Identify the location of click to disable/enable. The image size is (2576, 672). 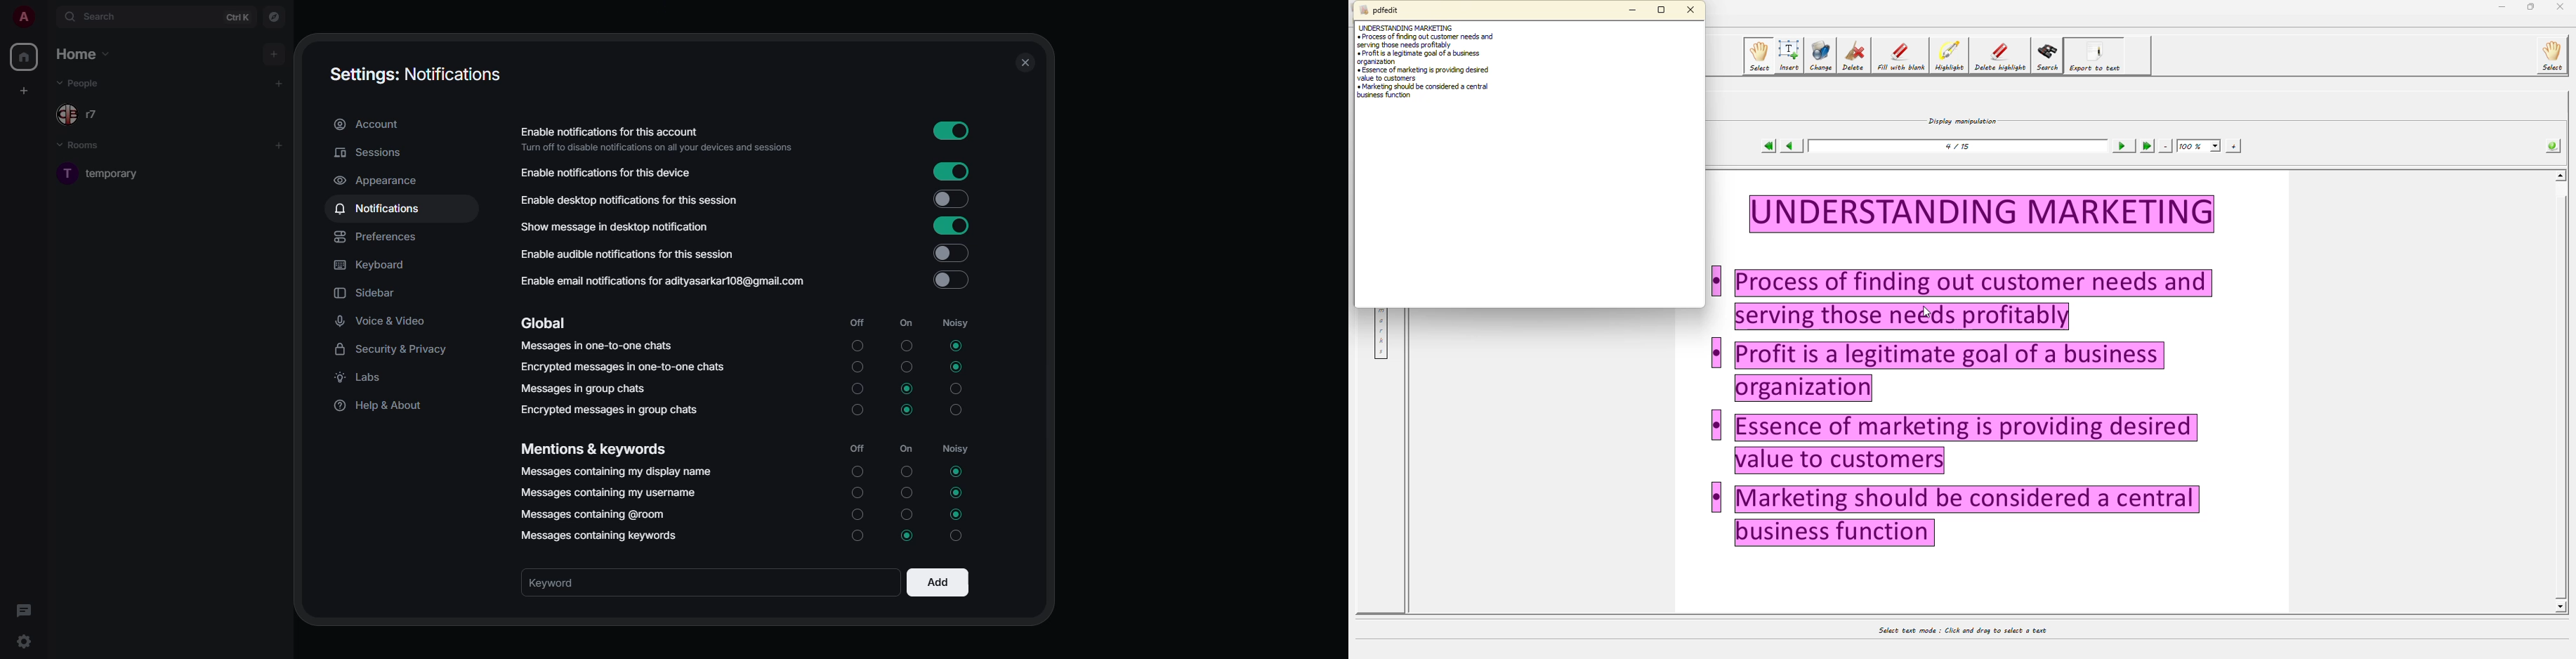
(948, 252).